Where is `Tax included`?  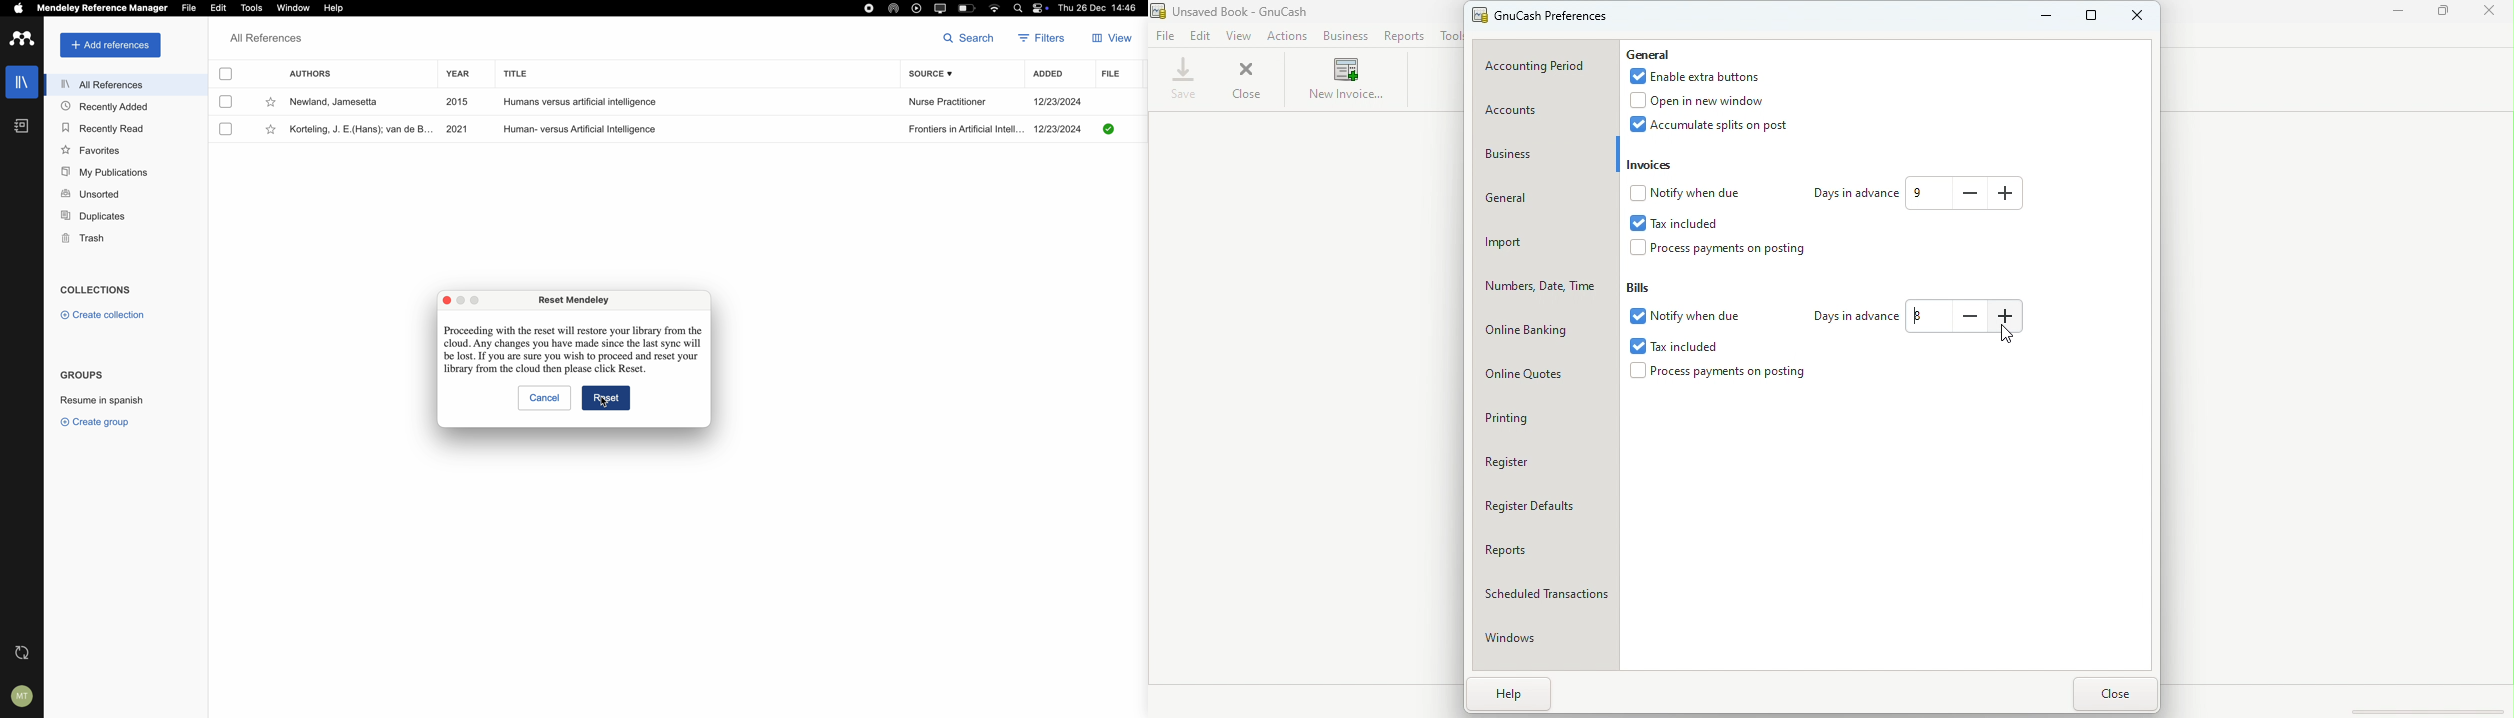 Tax included is located at coordinates (1679, 346).